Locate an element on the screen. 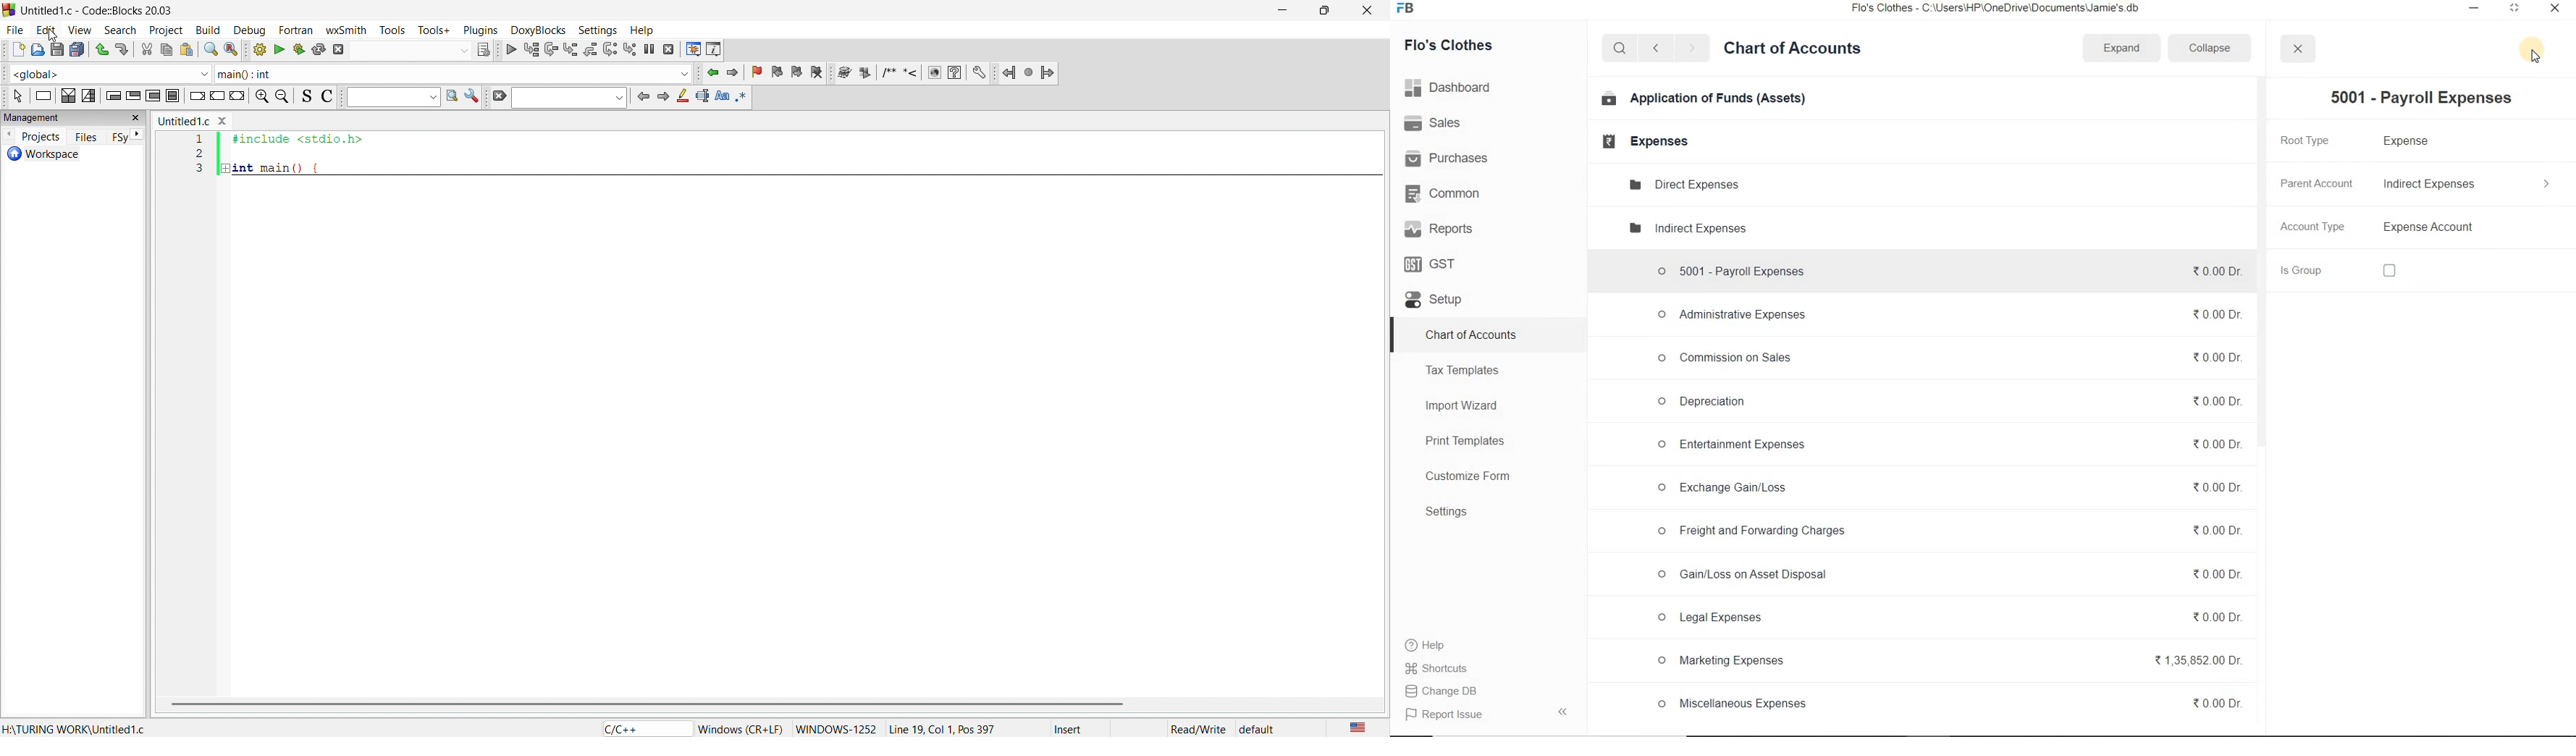 This screenshot has height=756, width=2576. return instruction is located at coordinates (237, 98).